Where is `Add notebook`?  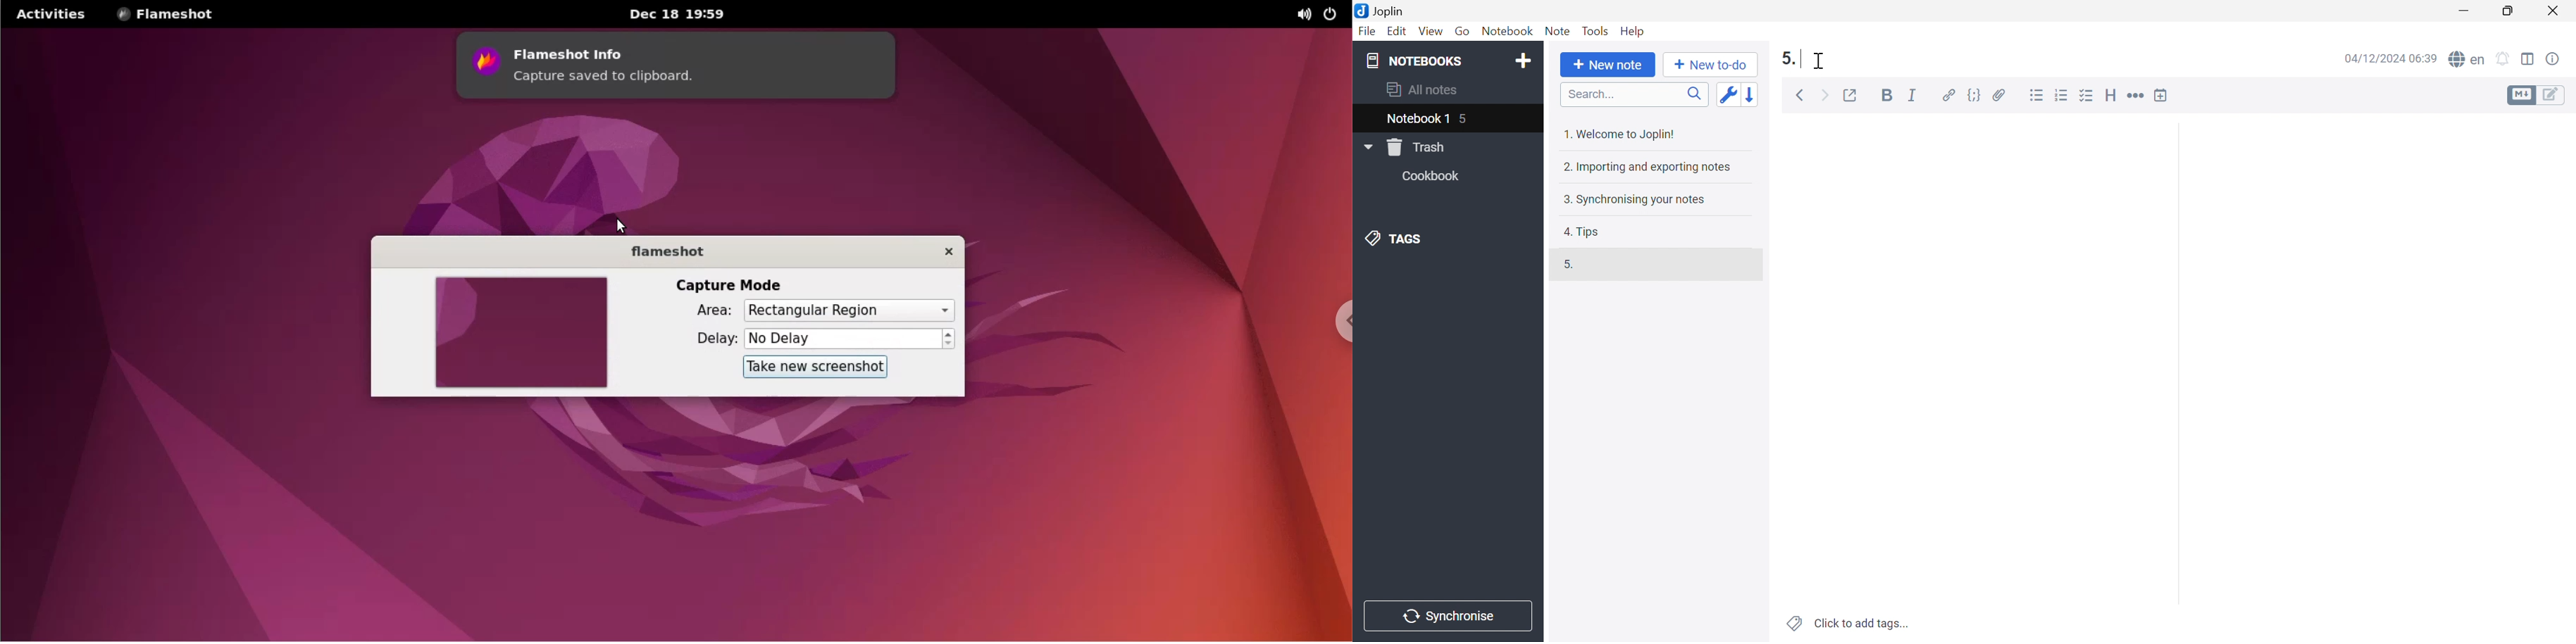
Add notebook is located at coordinates (1524, 60).